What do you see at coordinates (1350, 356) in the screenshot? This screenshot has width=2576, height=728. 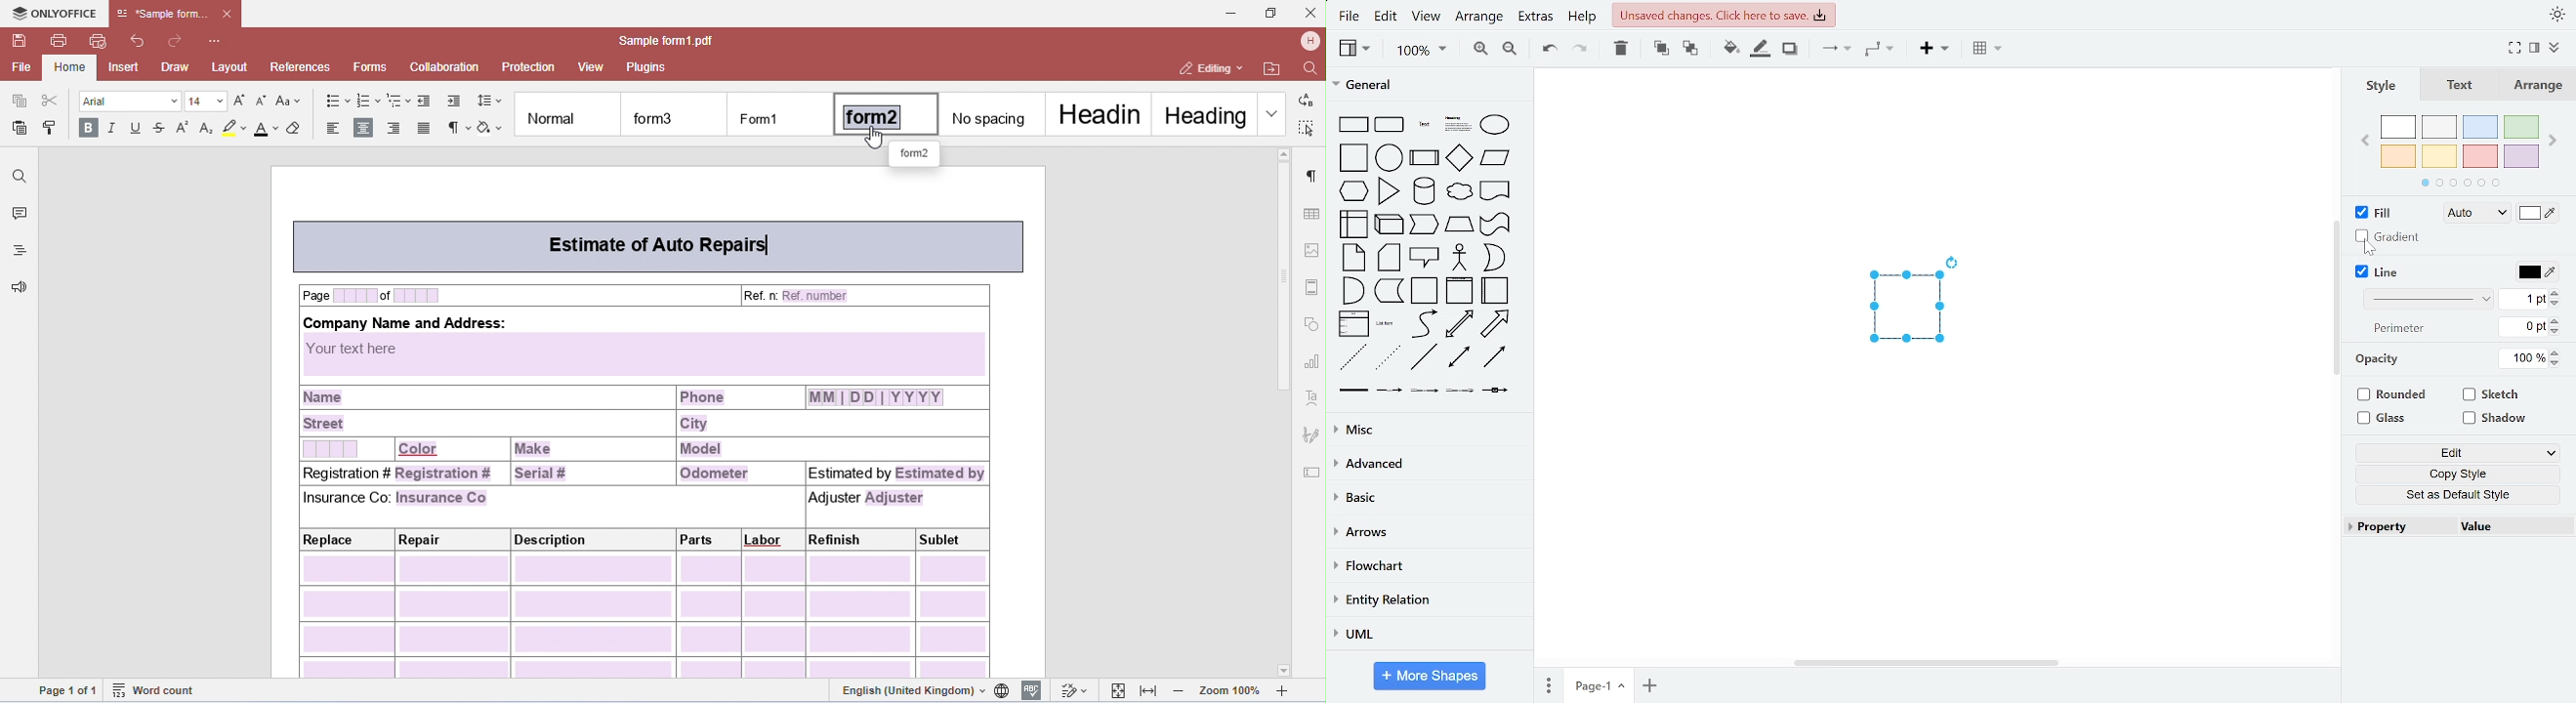 I see `general shapes` at bounding box center [1350, 356].